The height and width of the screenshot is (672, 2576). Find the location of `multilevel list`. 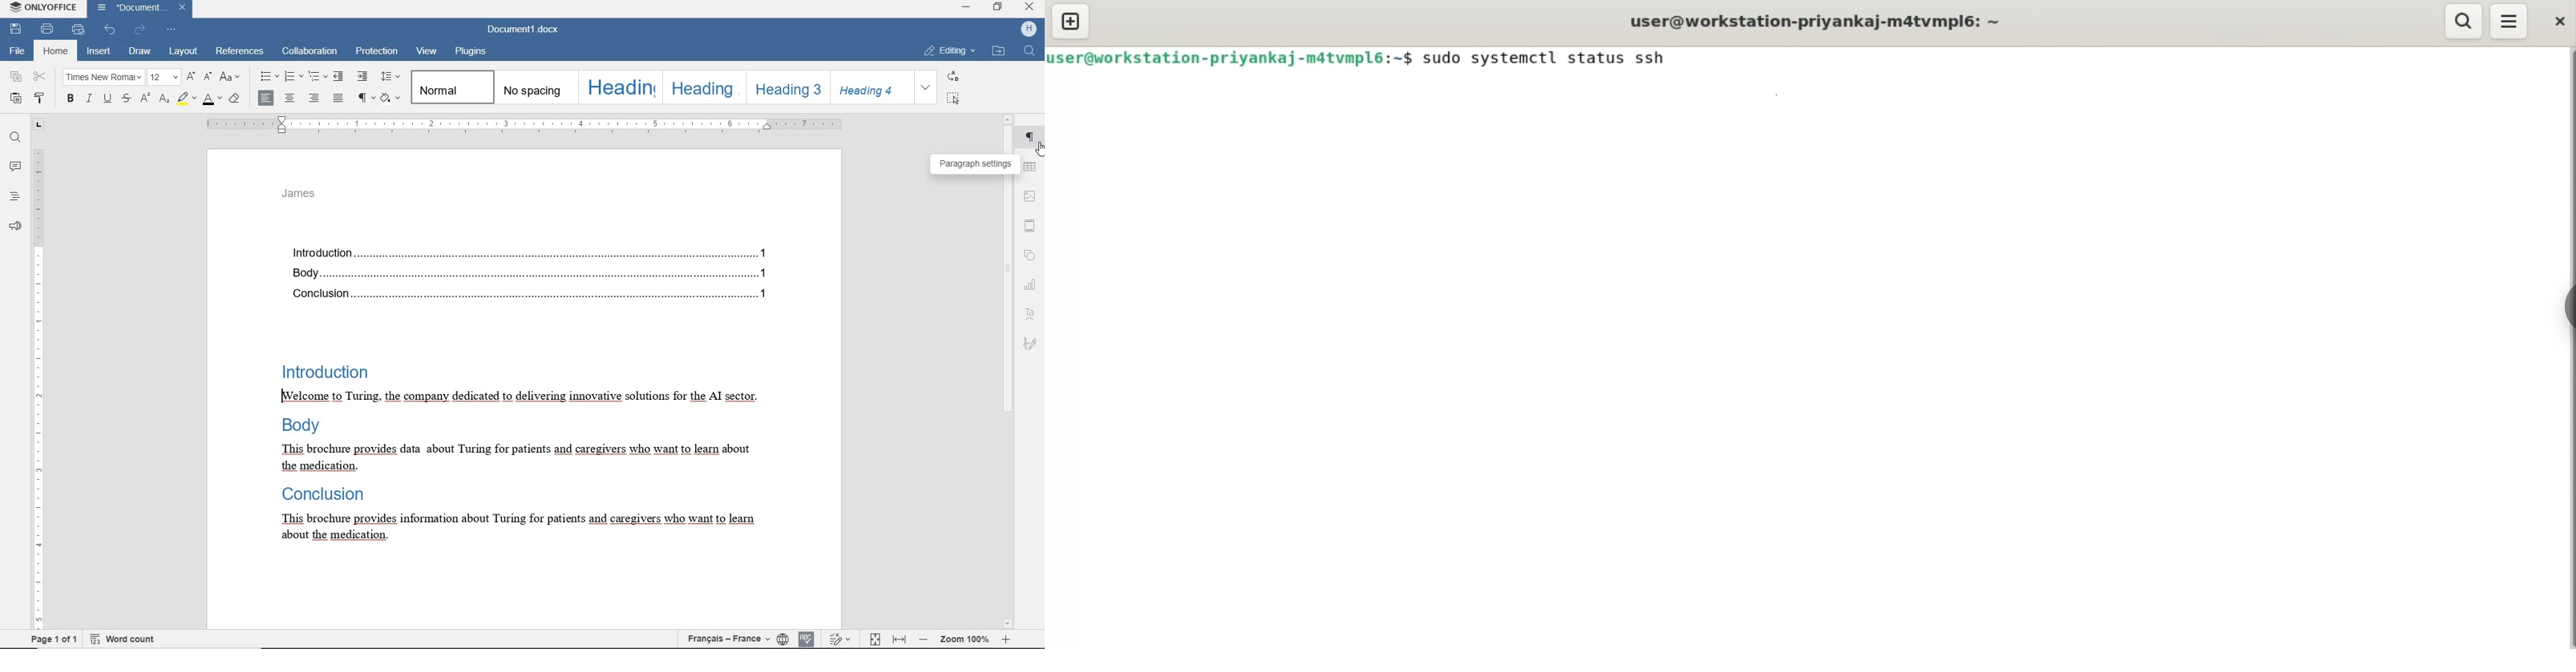

multilevel list is located at coordinates (319, 76).